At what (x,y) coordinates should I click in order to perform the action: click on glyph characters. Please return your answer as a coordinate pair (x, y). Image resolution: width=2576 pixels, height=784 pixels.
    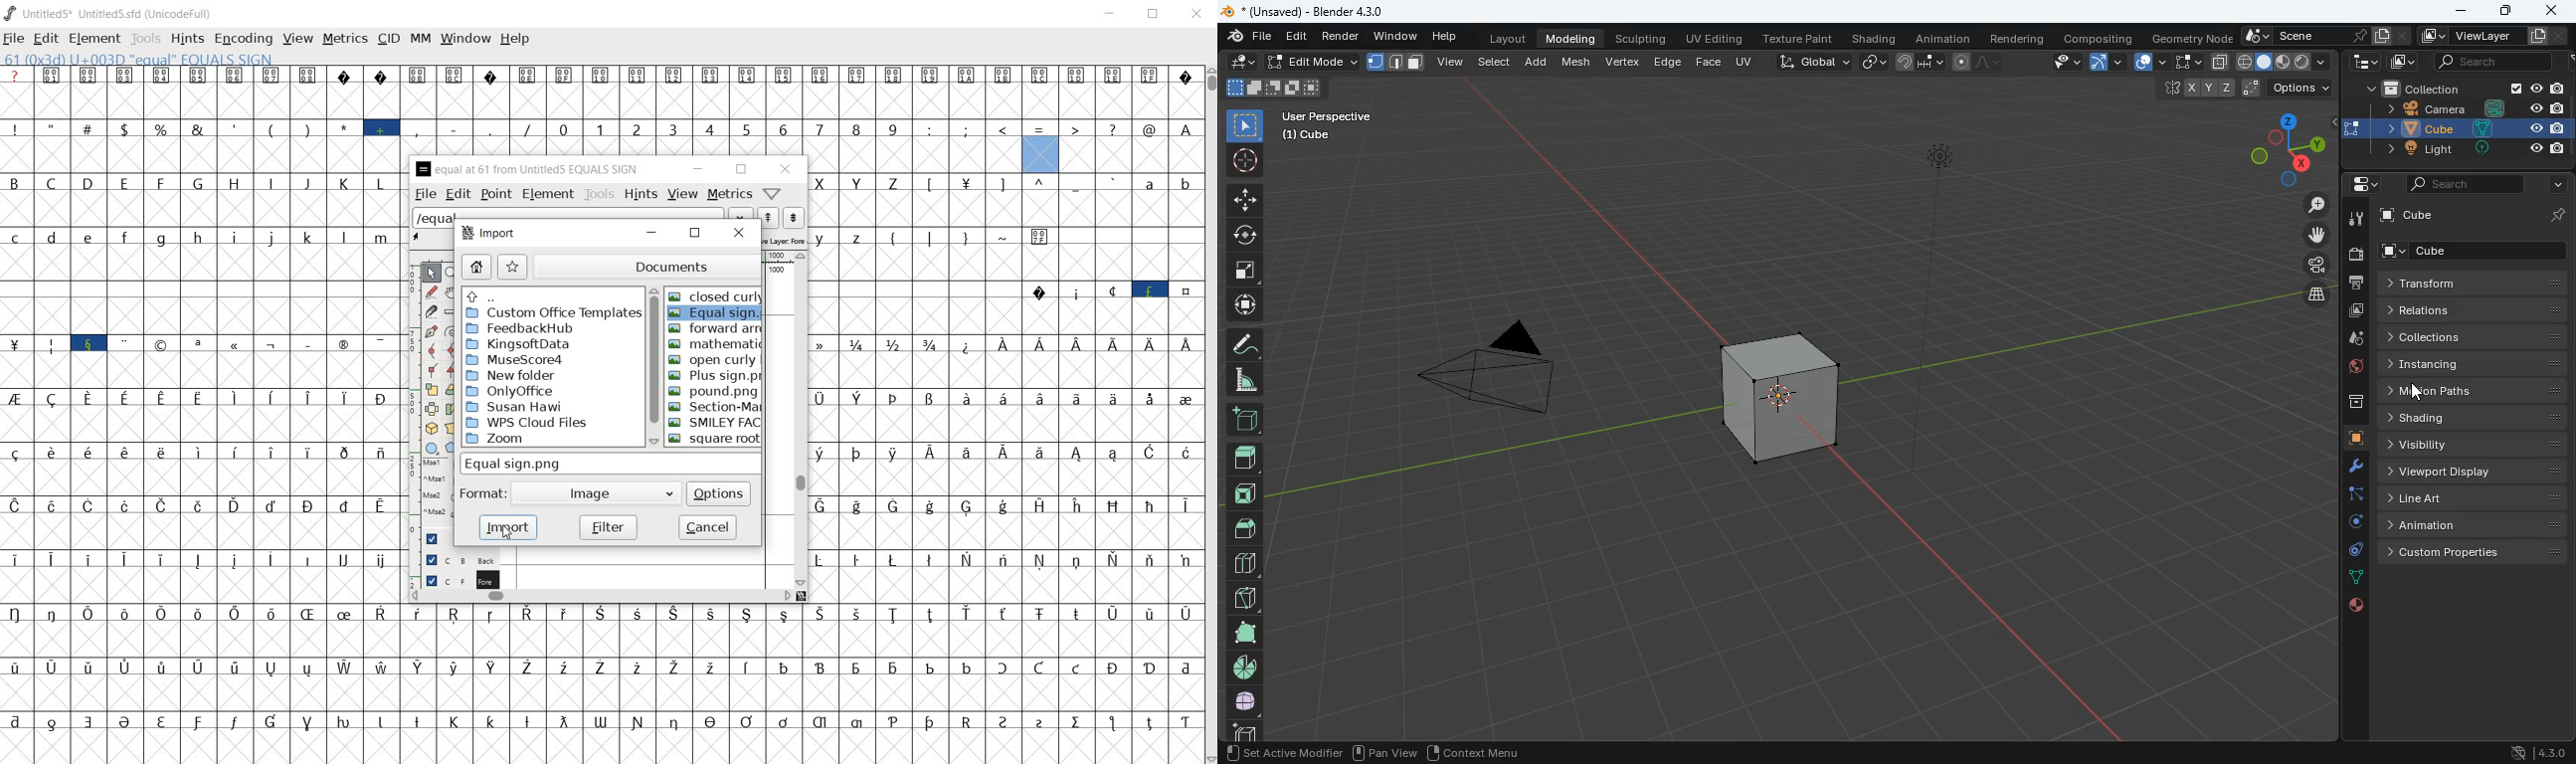
    Looking at the image, I should click on (709, 110).